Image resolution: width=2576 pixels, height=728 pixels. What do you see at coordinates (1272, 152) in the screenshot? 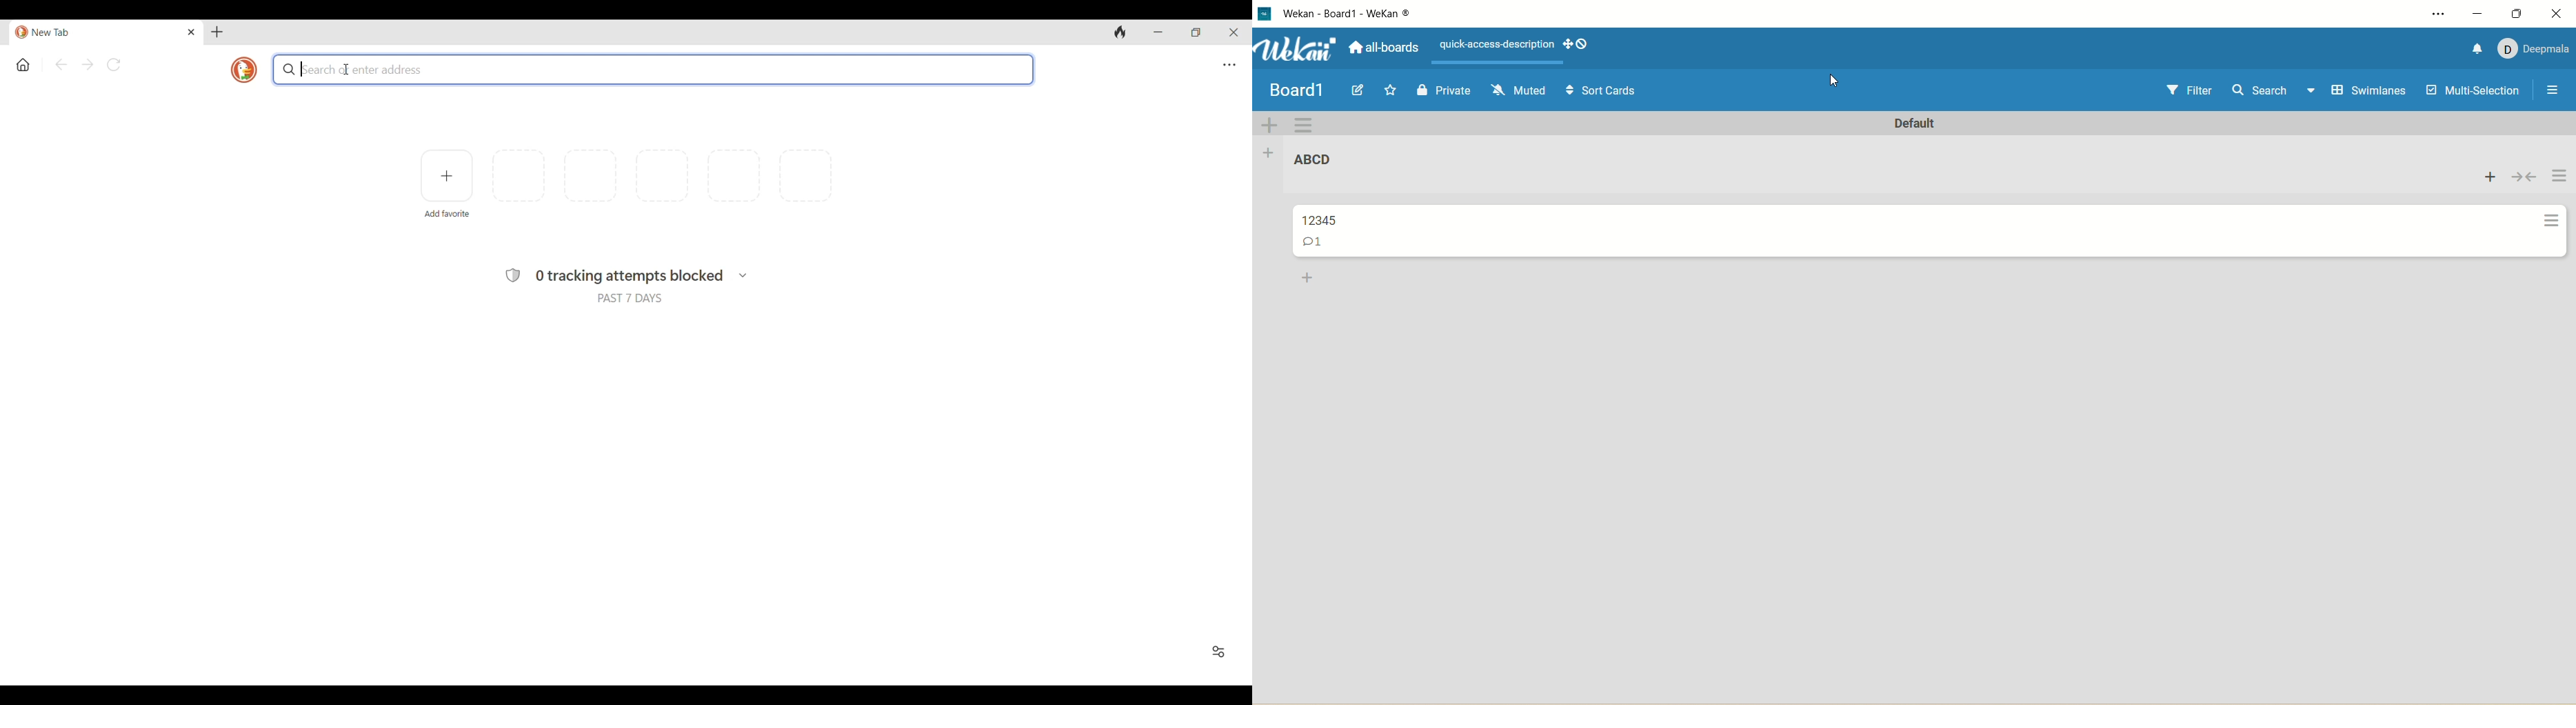
I see `add list` at bounding box center [1272, 152].